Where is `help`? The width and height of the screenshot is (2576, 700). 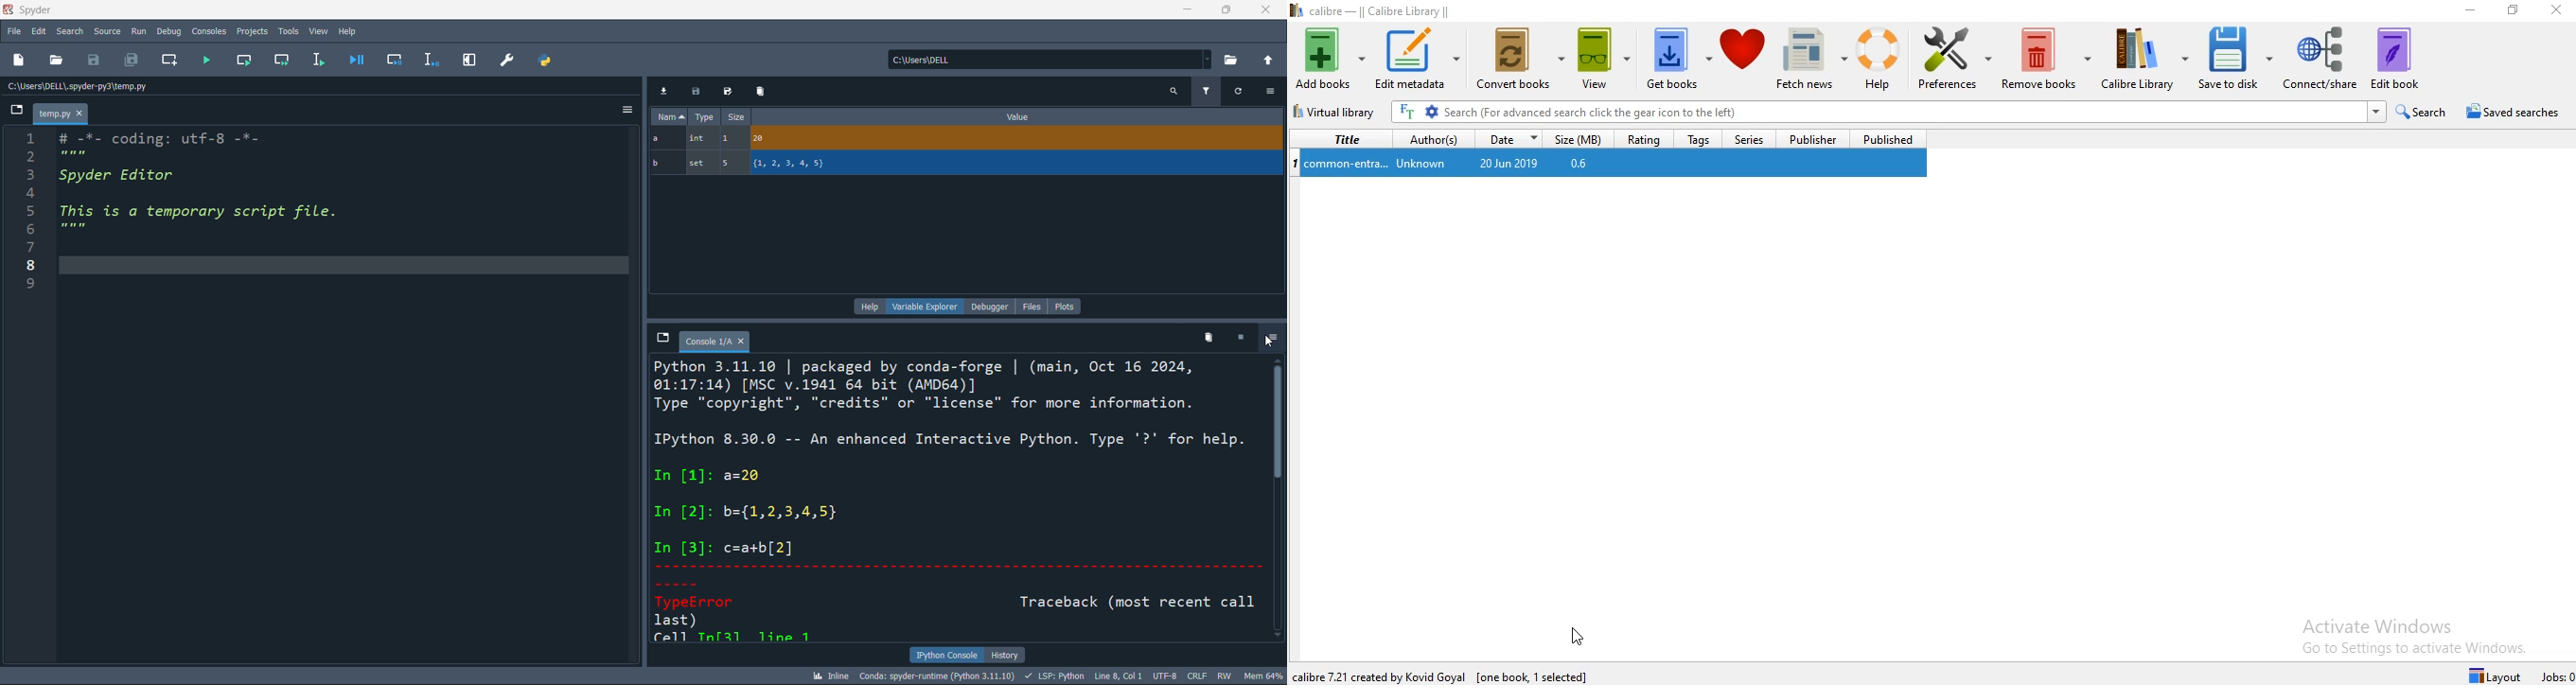 help is located at coordinates (349, 29).